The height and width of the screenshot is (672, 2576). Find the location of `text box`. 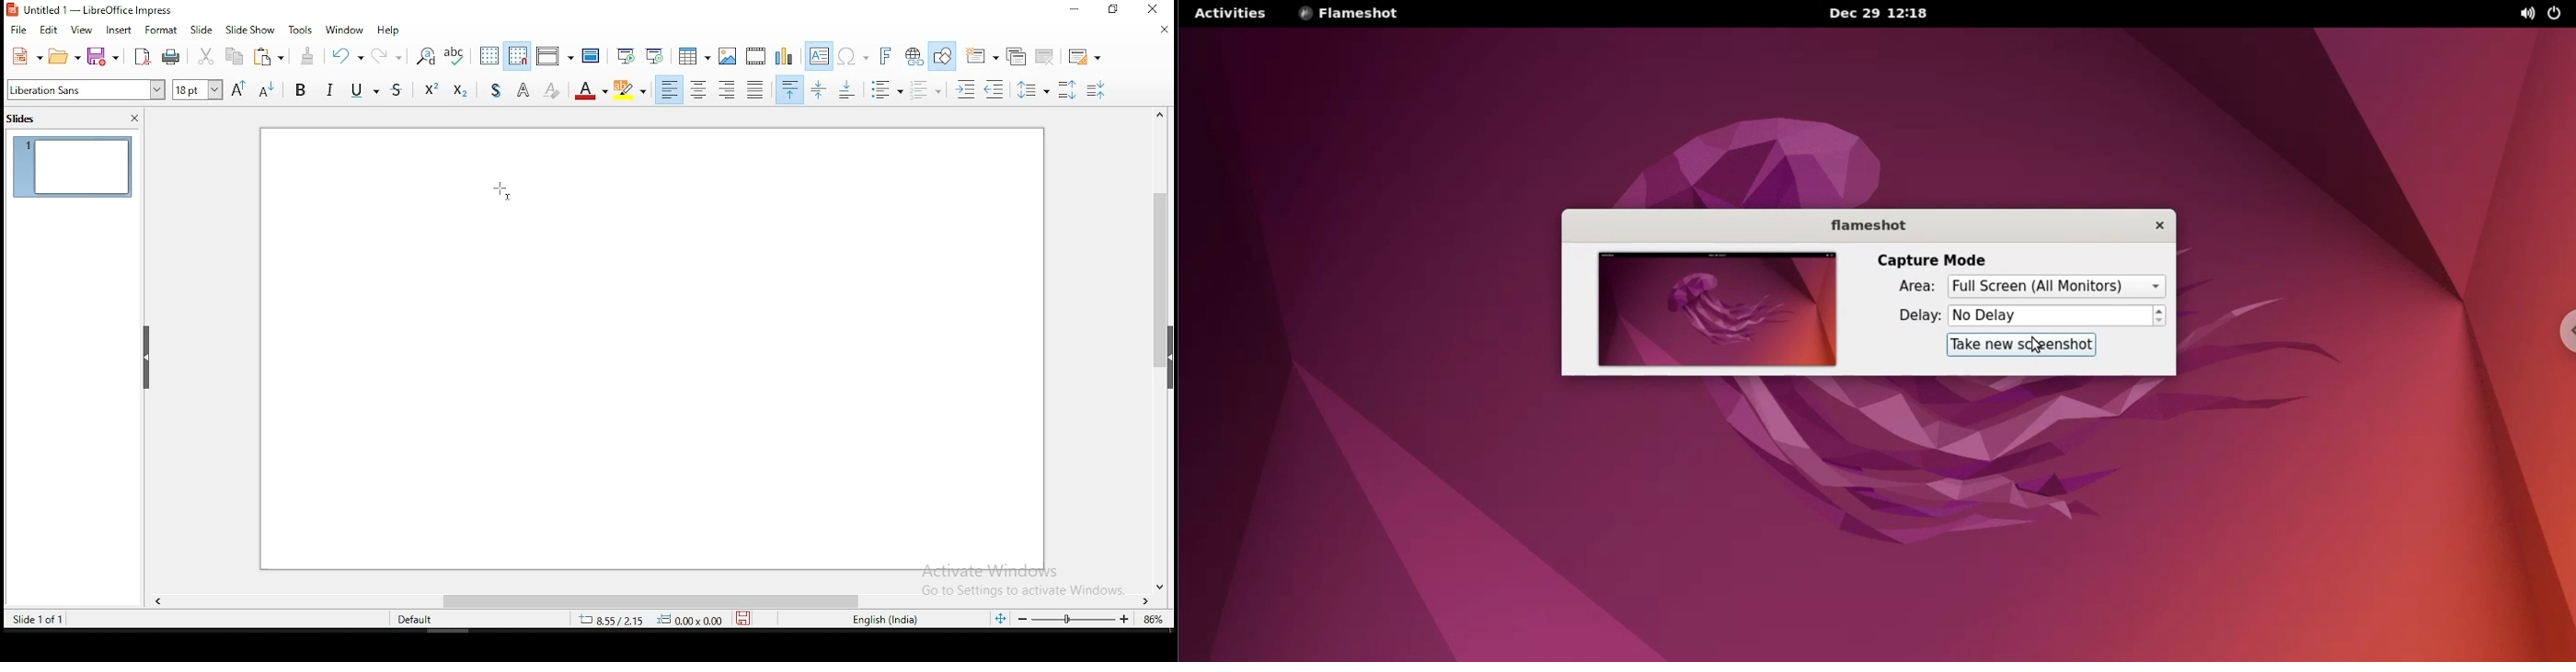

text box is located at coordinates (817, 56).